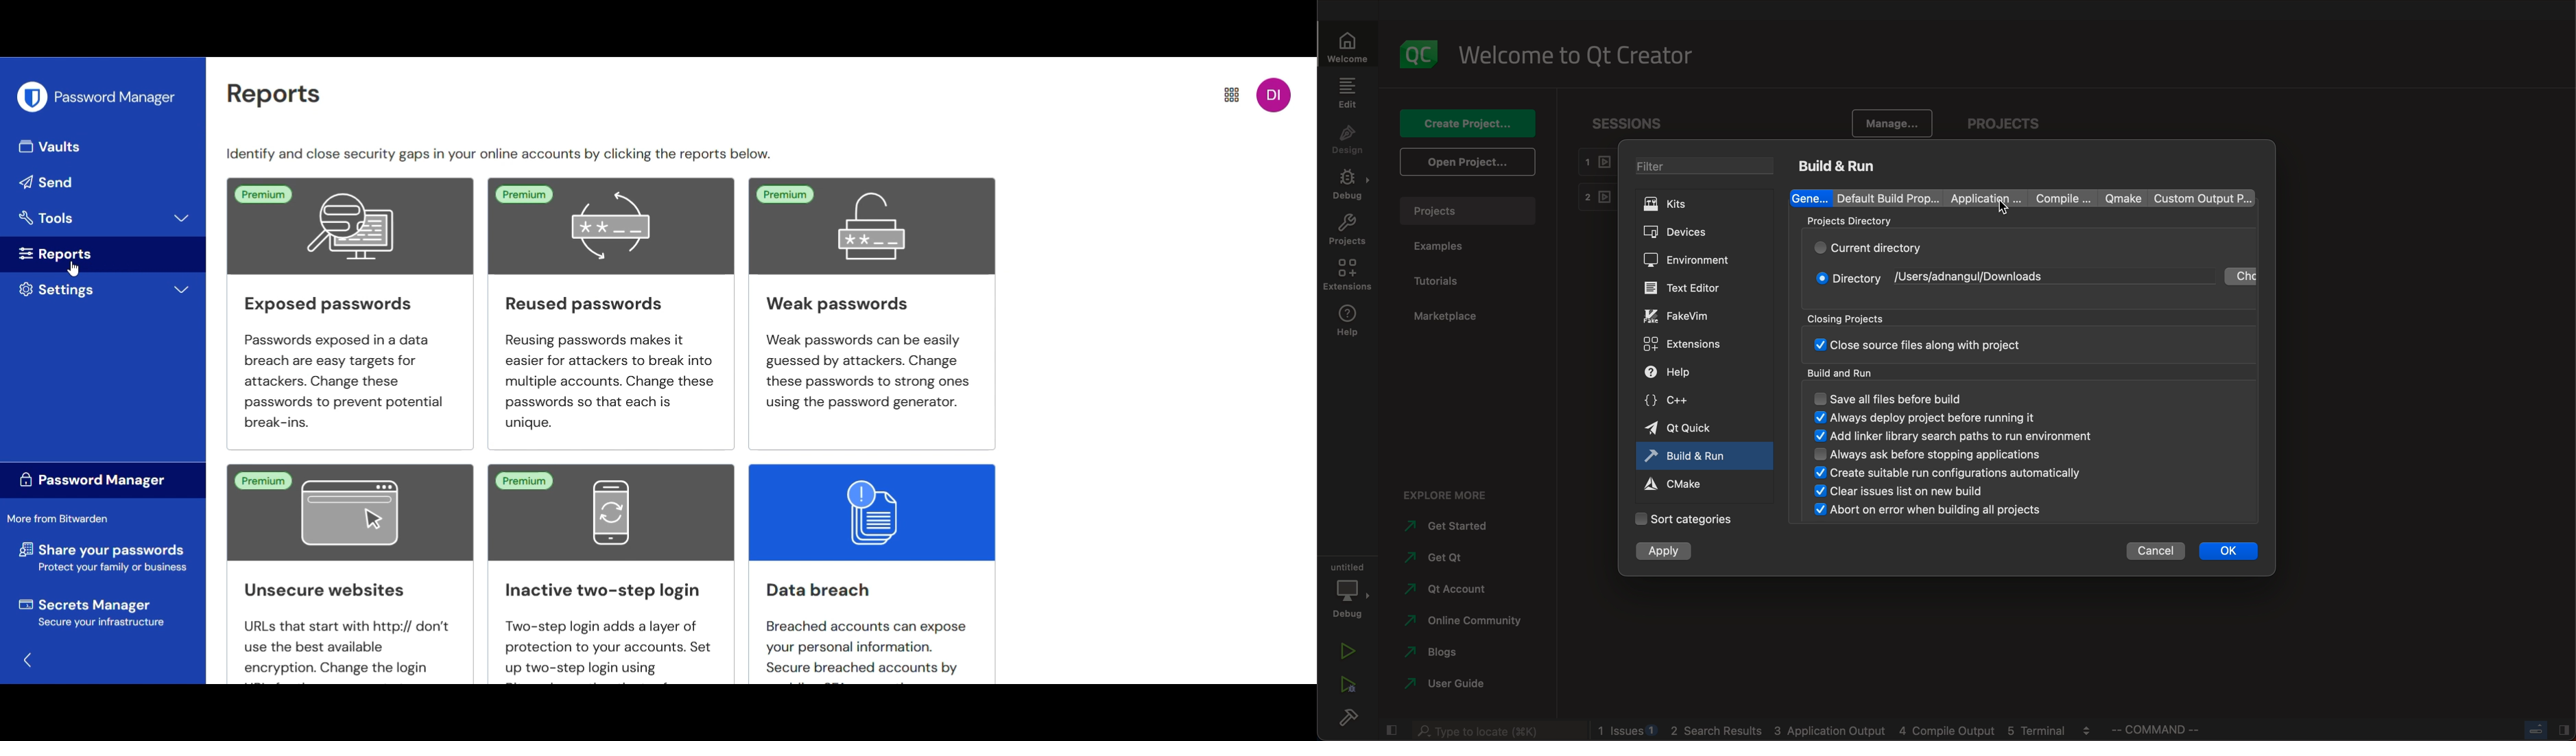  What do you see at coordinates (1452, 527) in the screenshot?
I see `started` at bounding box center [1452, 527].